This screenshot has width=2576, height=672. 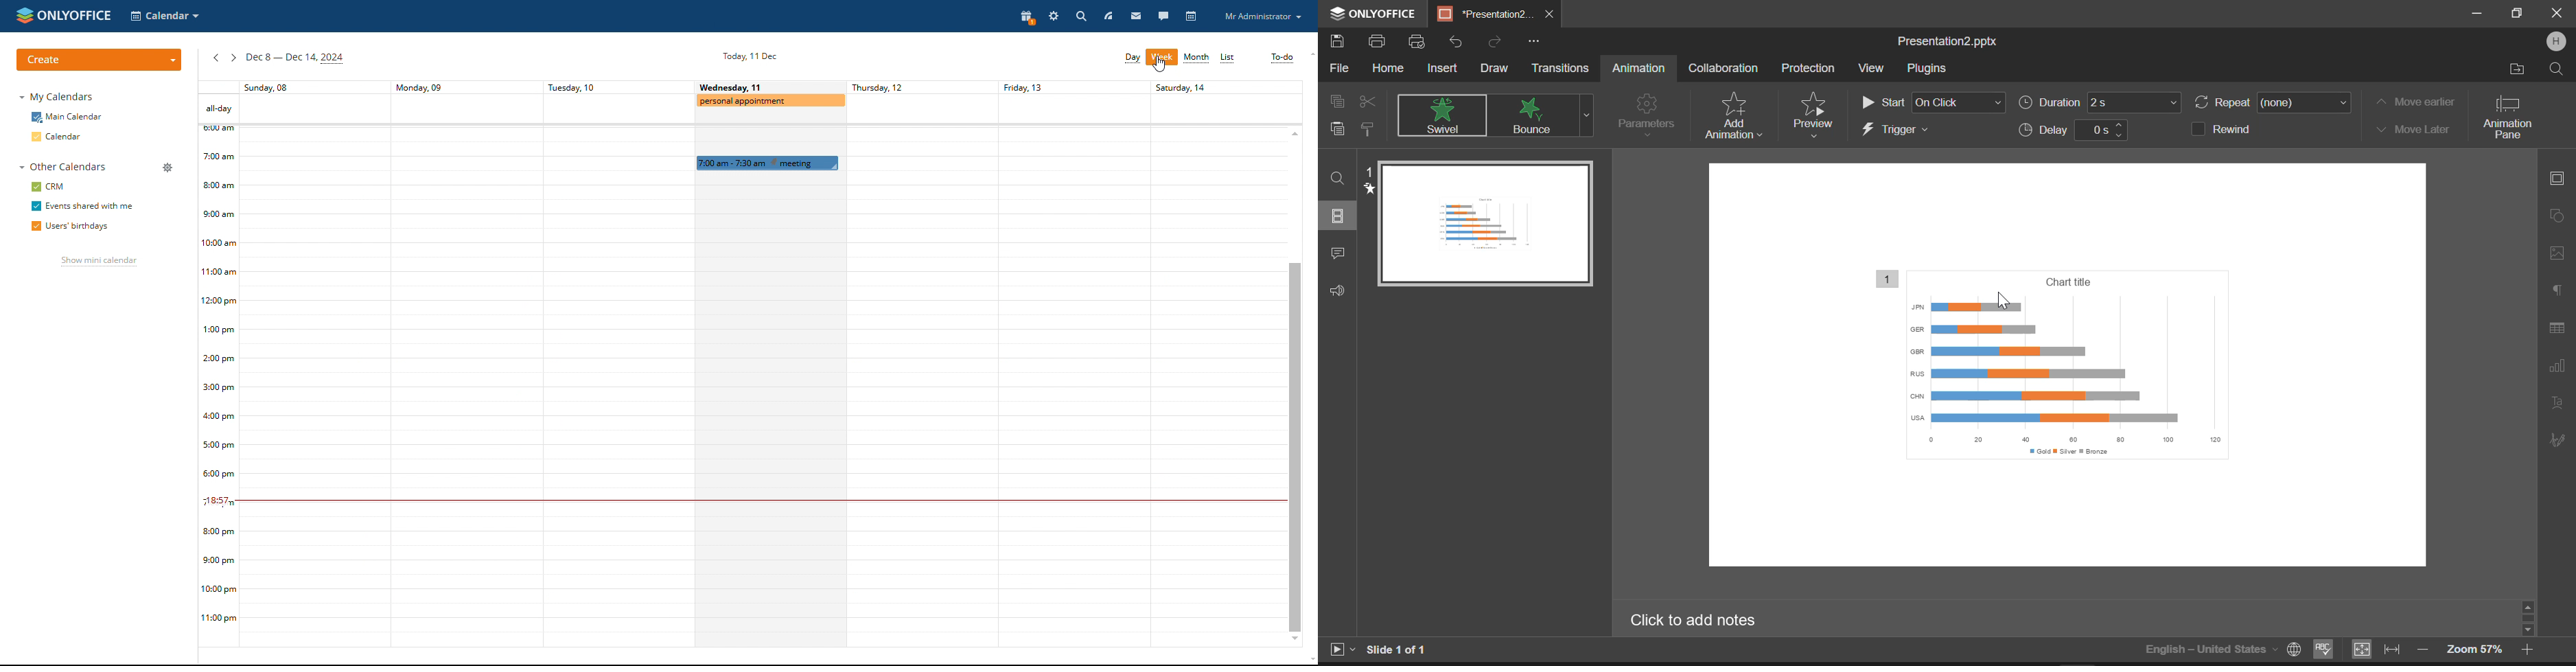 I want to click on Slide Settings, so click(x=2555, y=177).